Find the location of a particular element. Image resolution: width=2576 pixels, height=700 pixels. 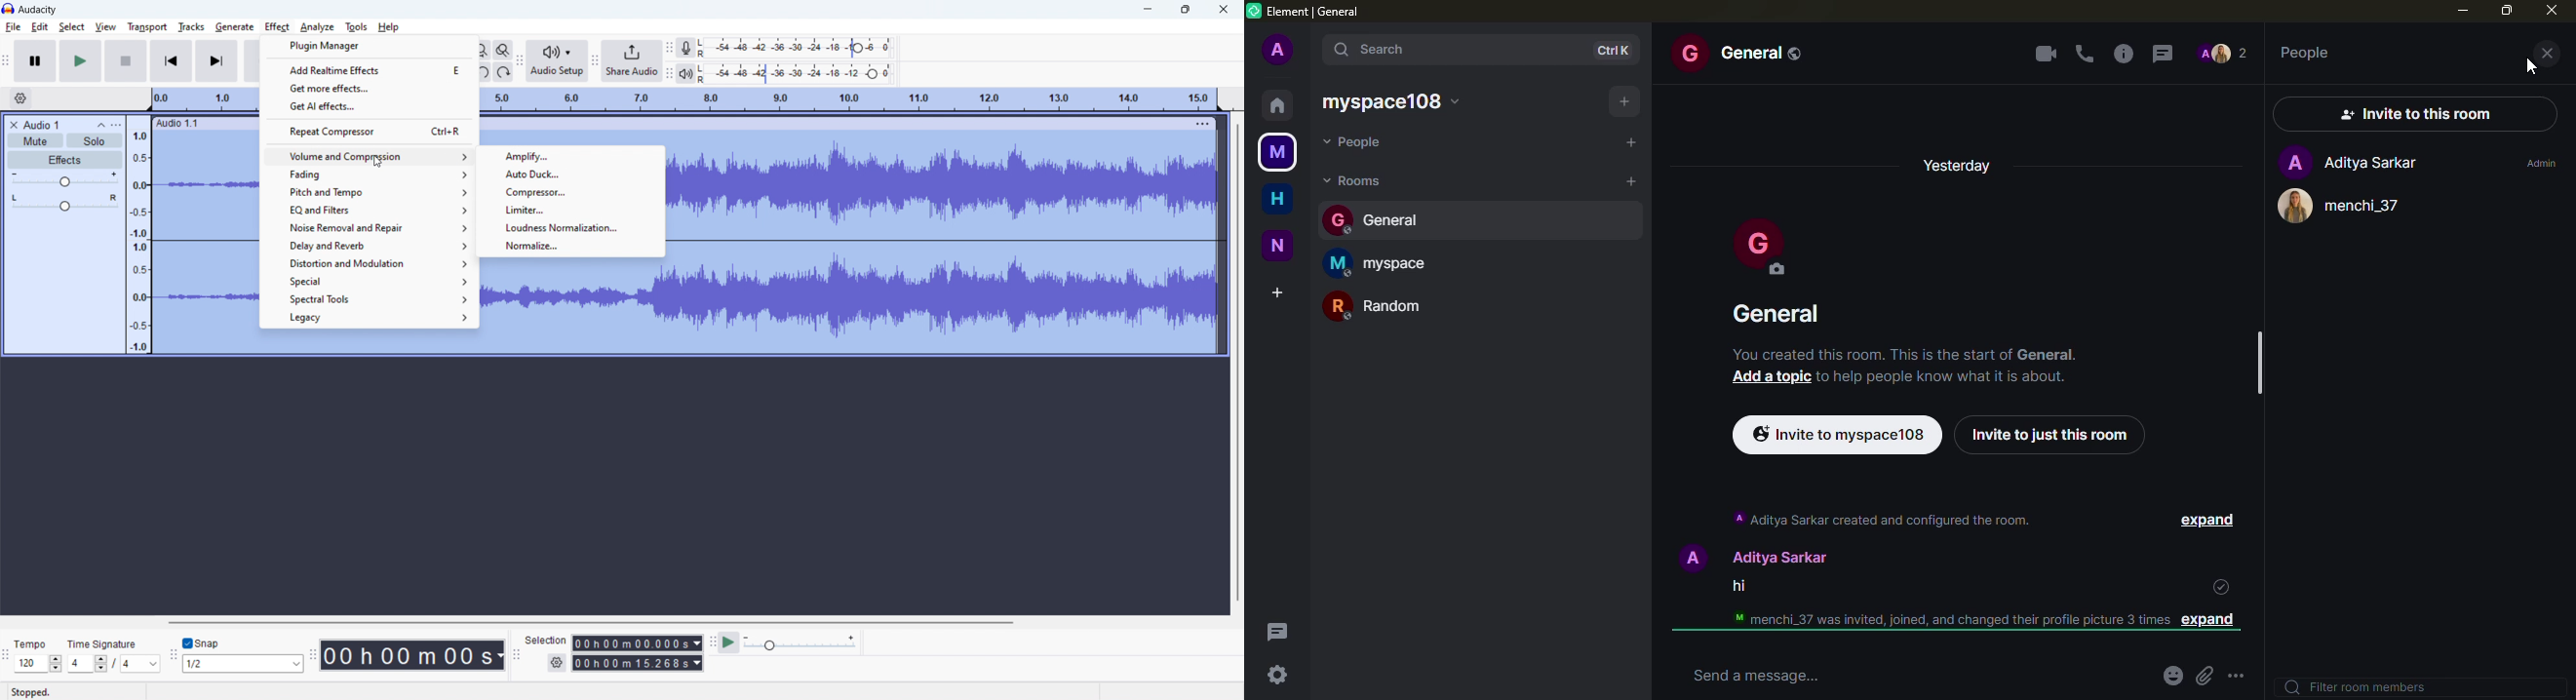

plugin manager is located at coordinates (370, 45).